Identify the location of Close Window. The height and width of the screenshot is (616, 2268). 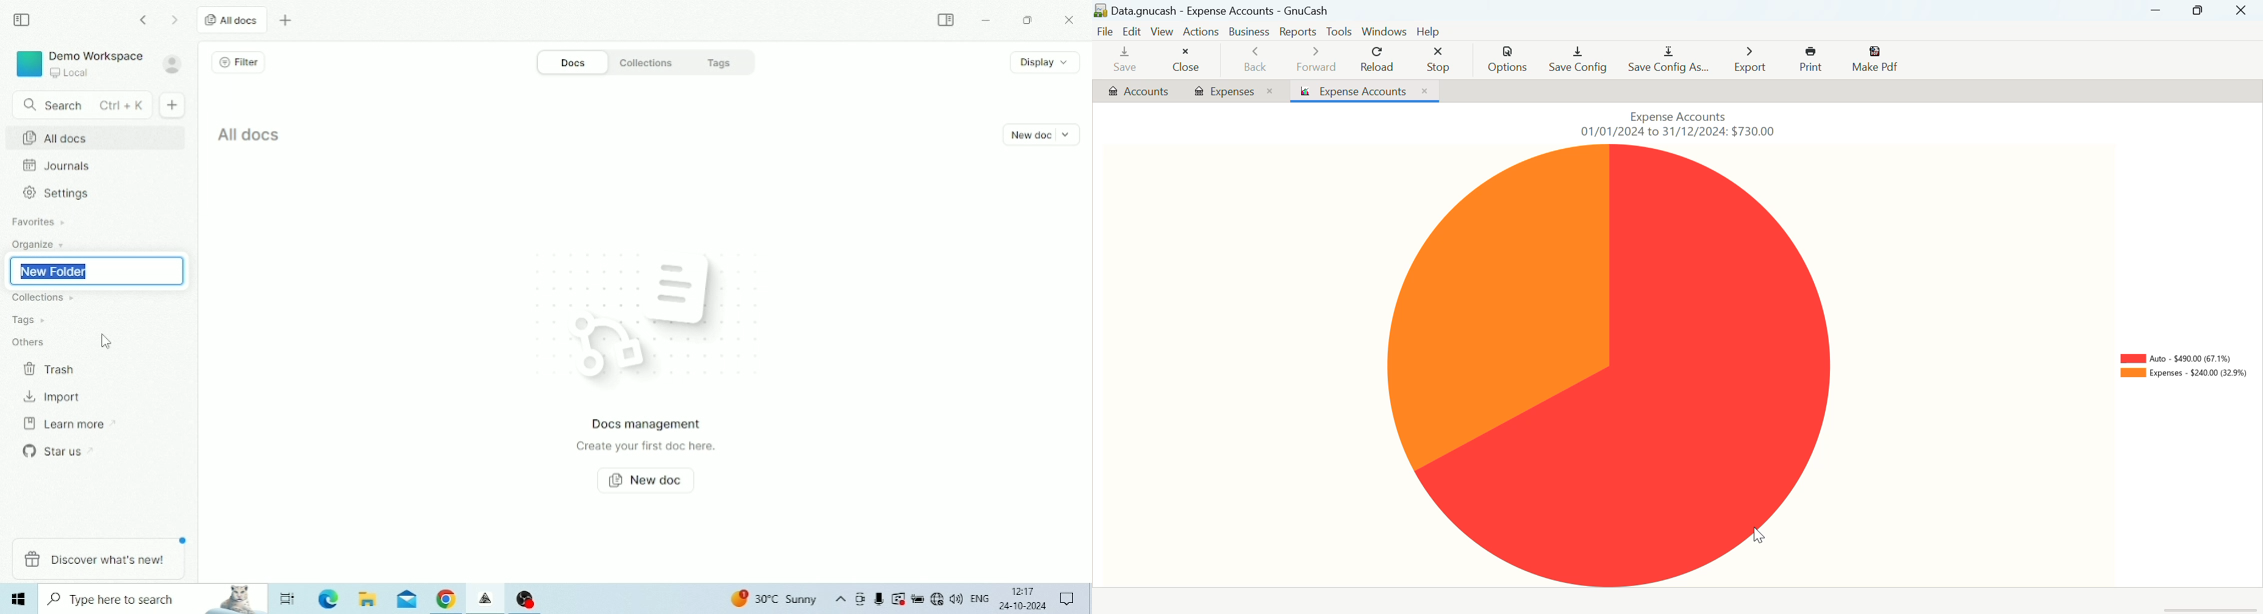
(2243, 10).